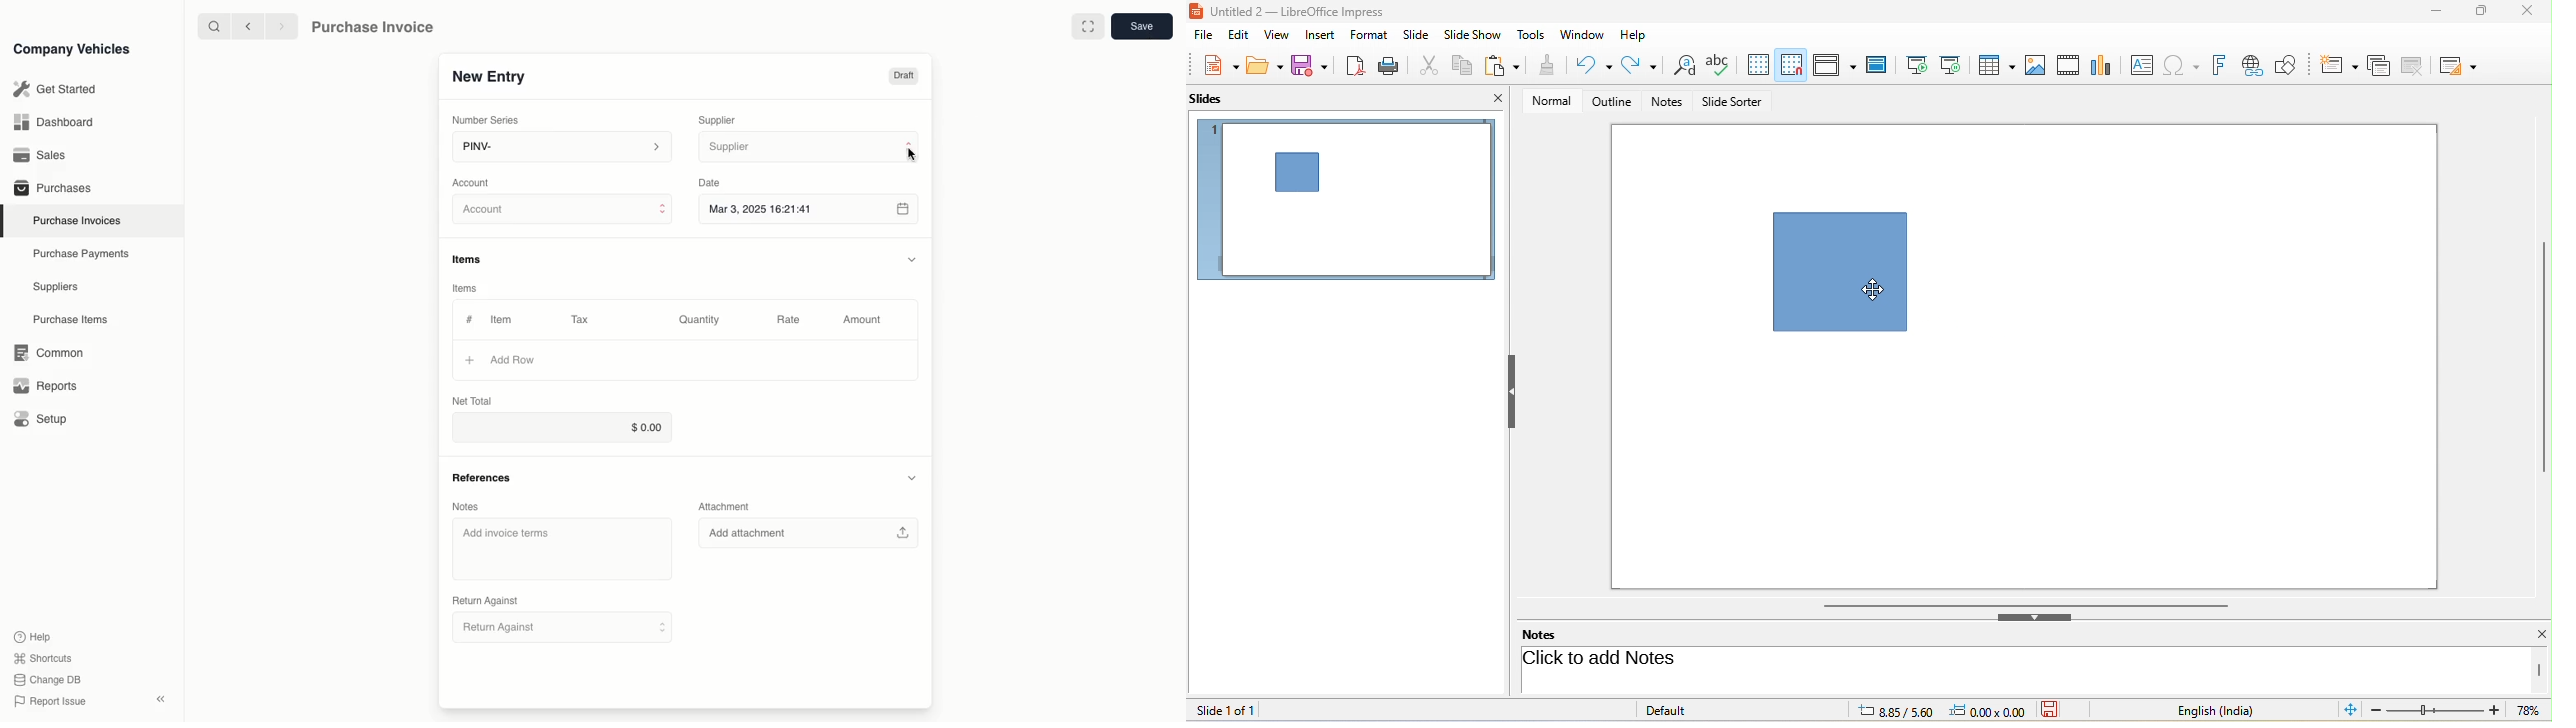  Describe the element at coordinates (557, 148) in the screenshot. I see `PINV-` at that location.